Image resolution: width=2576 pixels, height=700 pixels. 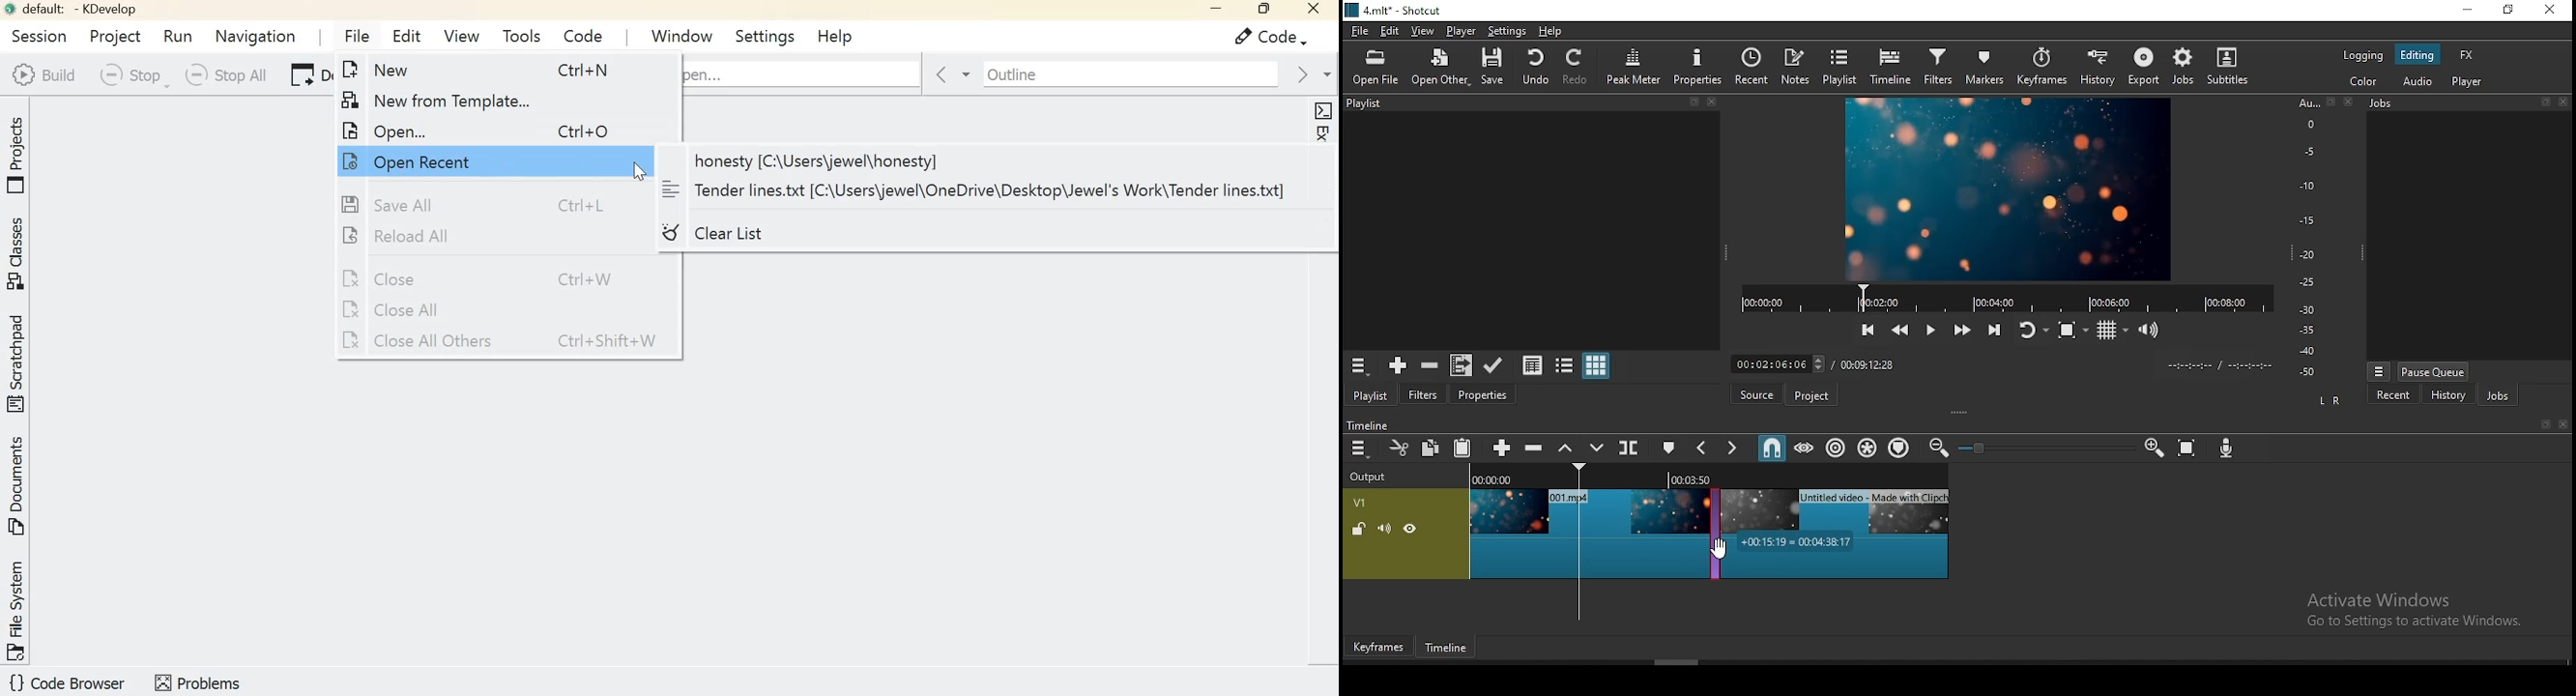 What do you see at coordinates (1366, 423) in the screenshot?
I see `timeline` at bounding box center [1366, 423].